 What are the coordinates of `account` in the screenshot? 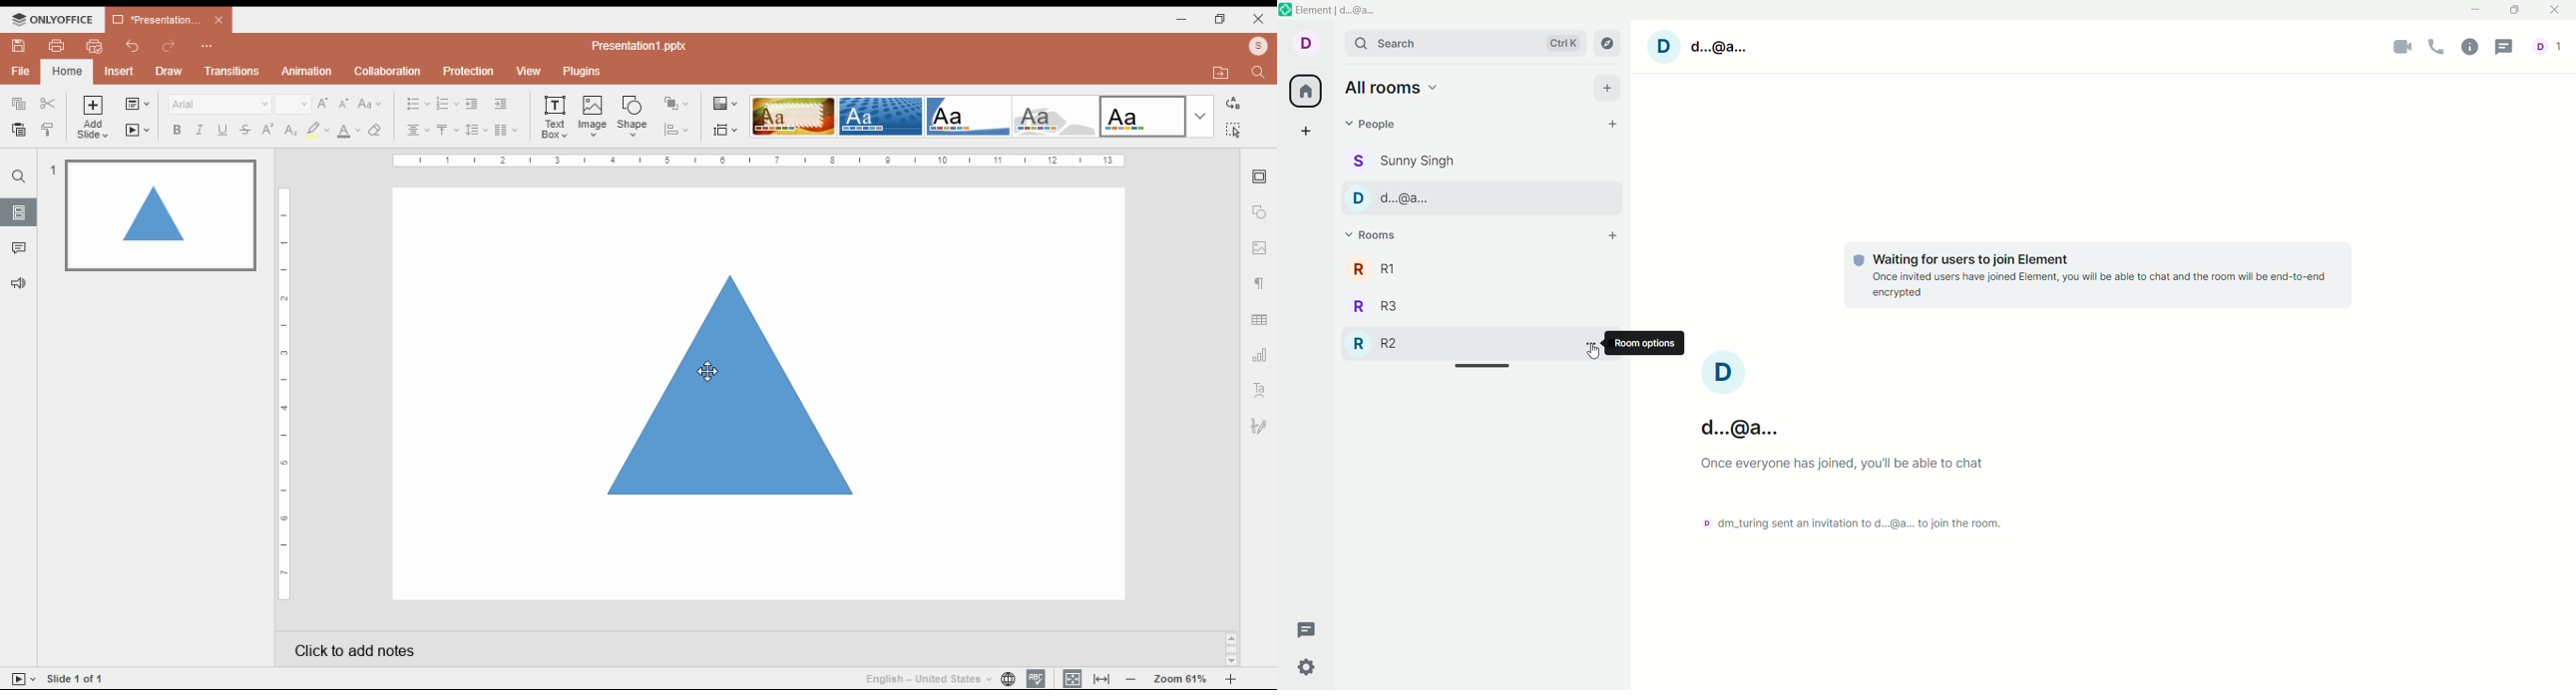 It's located at (1307, 45).